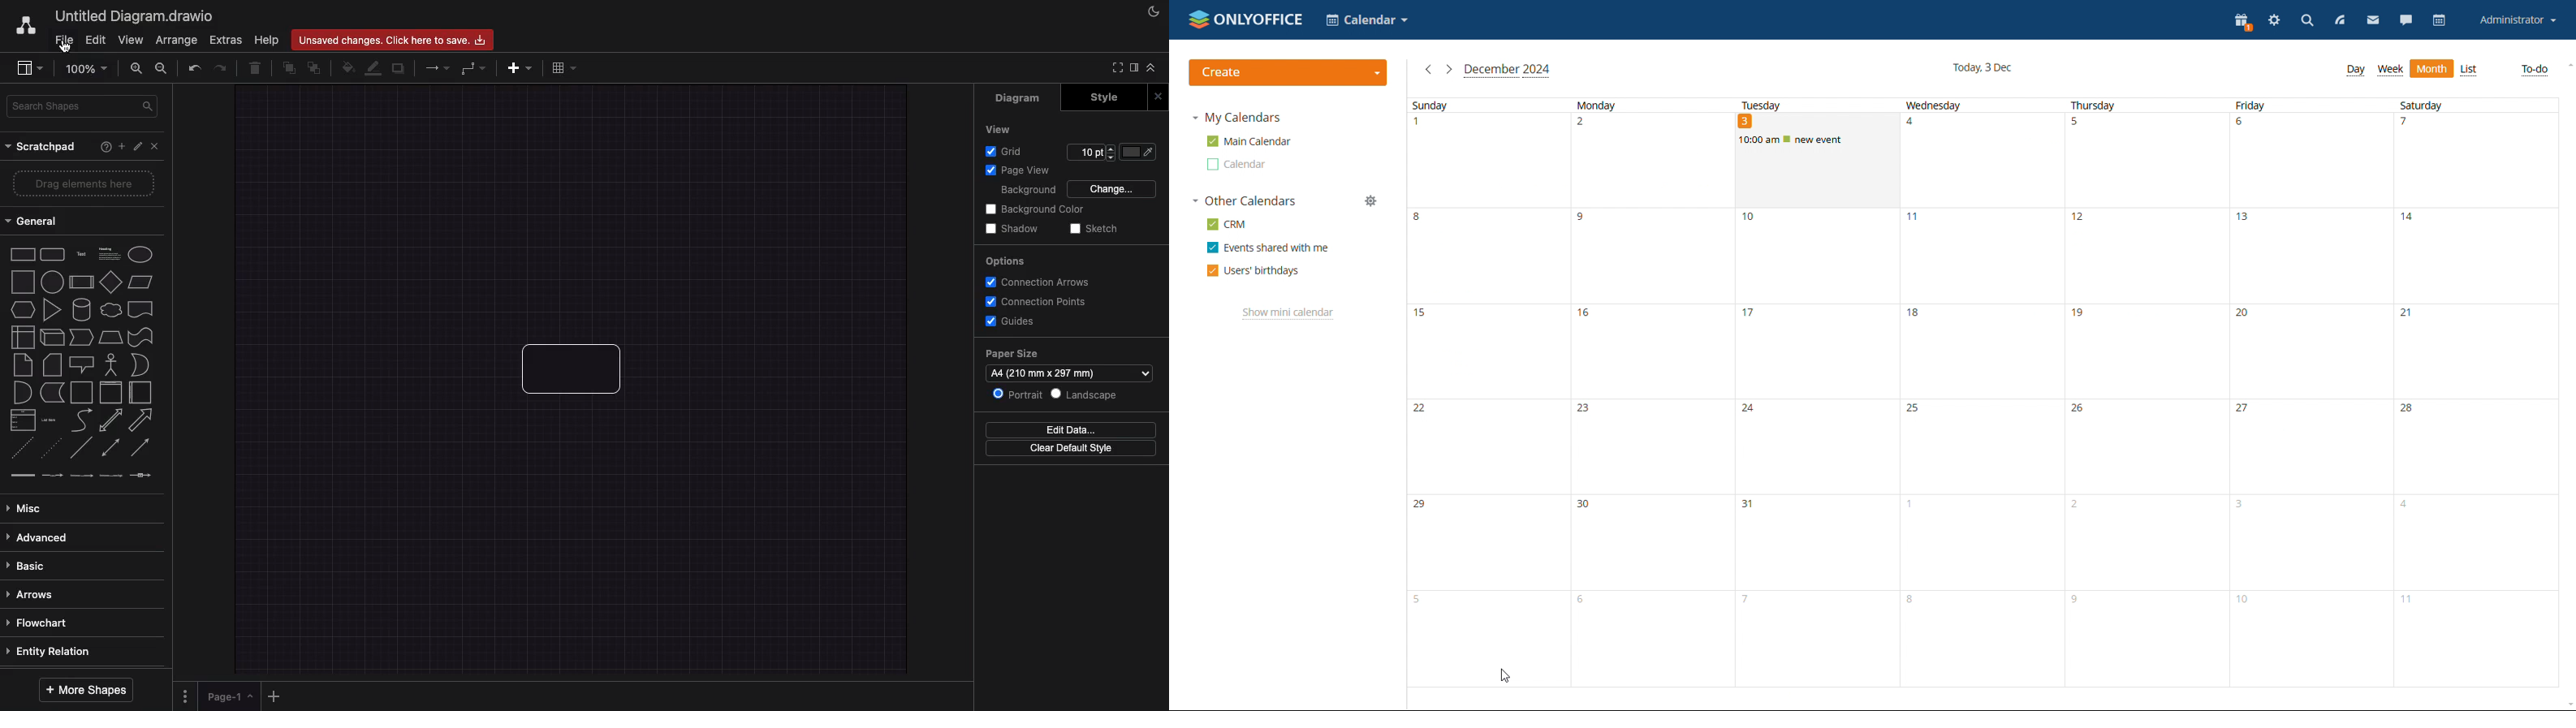 The image size is (2576, 728). What do you see at coordinates (1019, 171) in the screenshot?
I see `Page view` at bounding box center [1019, 171].